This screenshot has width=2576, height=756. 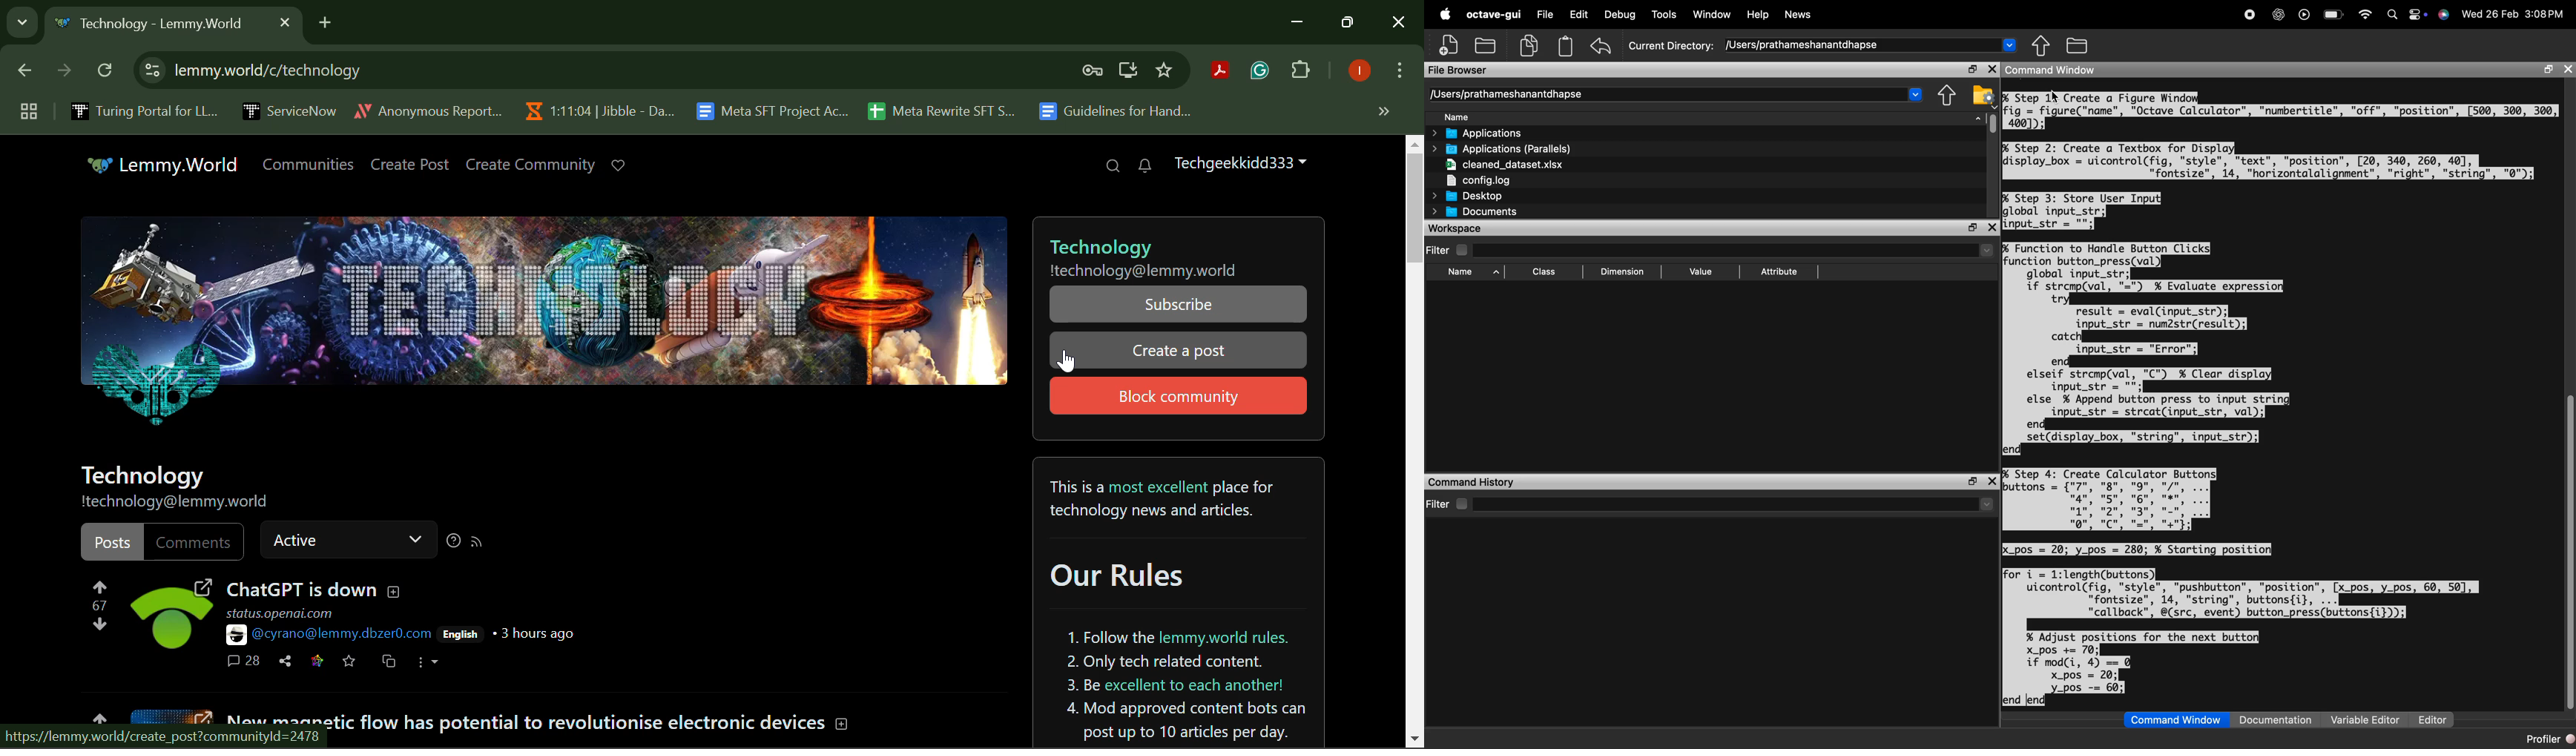 I want to click on Documentation, so click(x=2276, y=721).